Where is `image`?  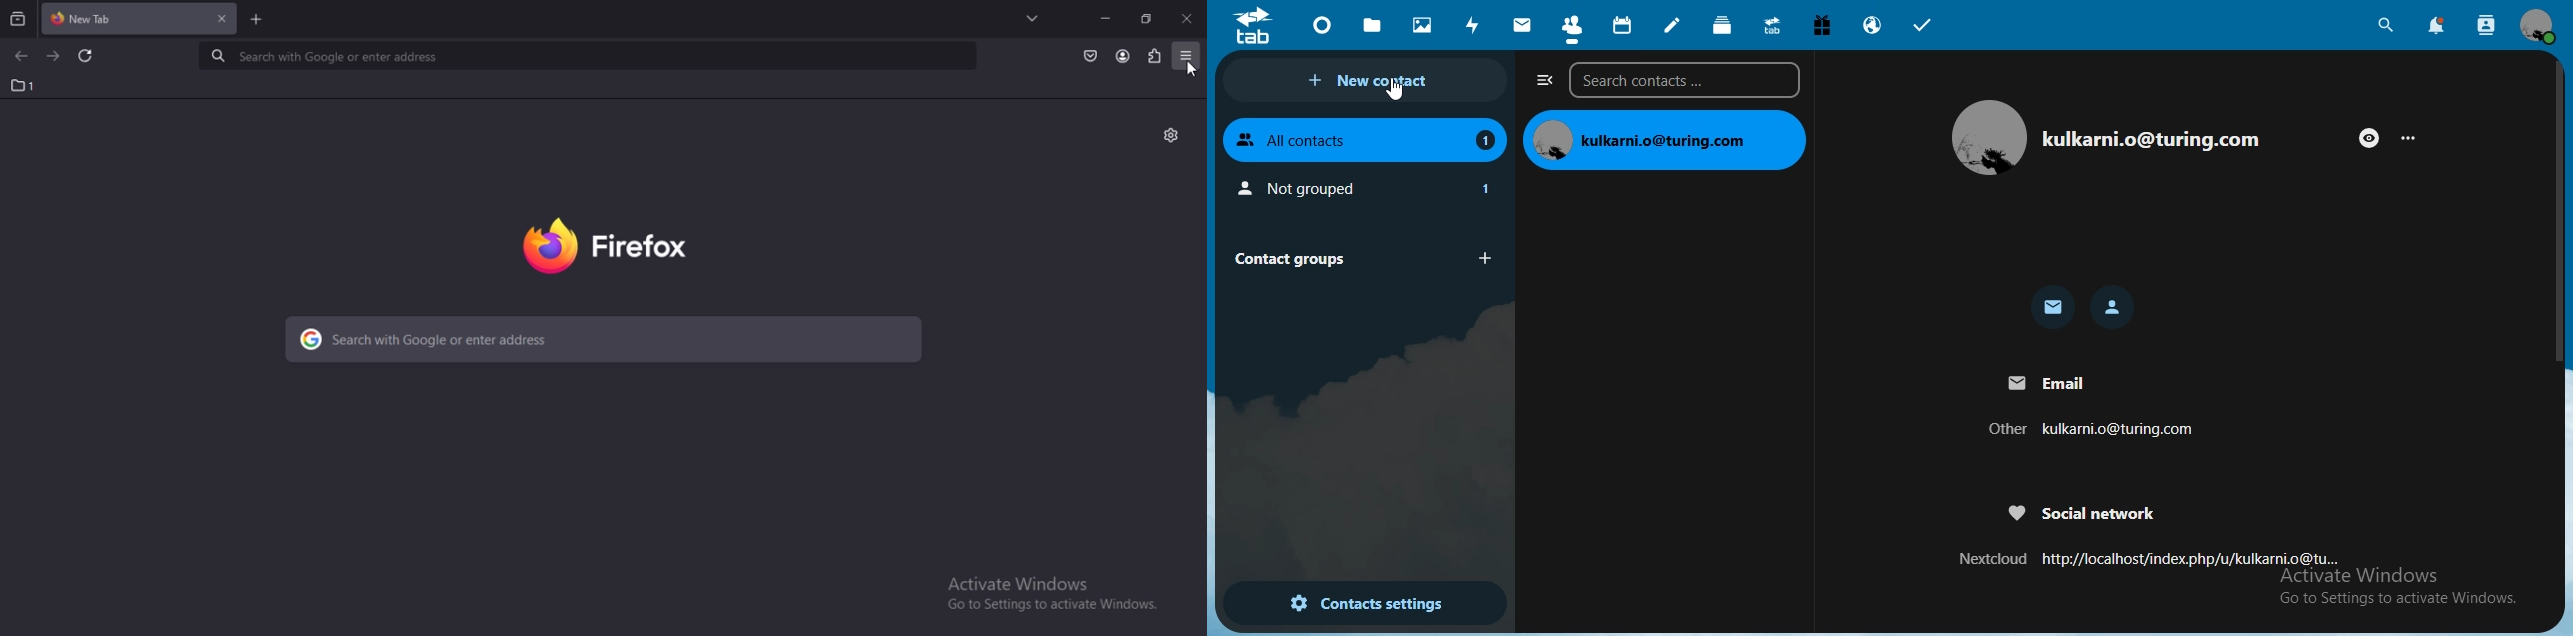
image is located at coordinates (2116, 137).